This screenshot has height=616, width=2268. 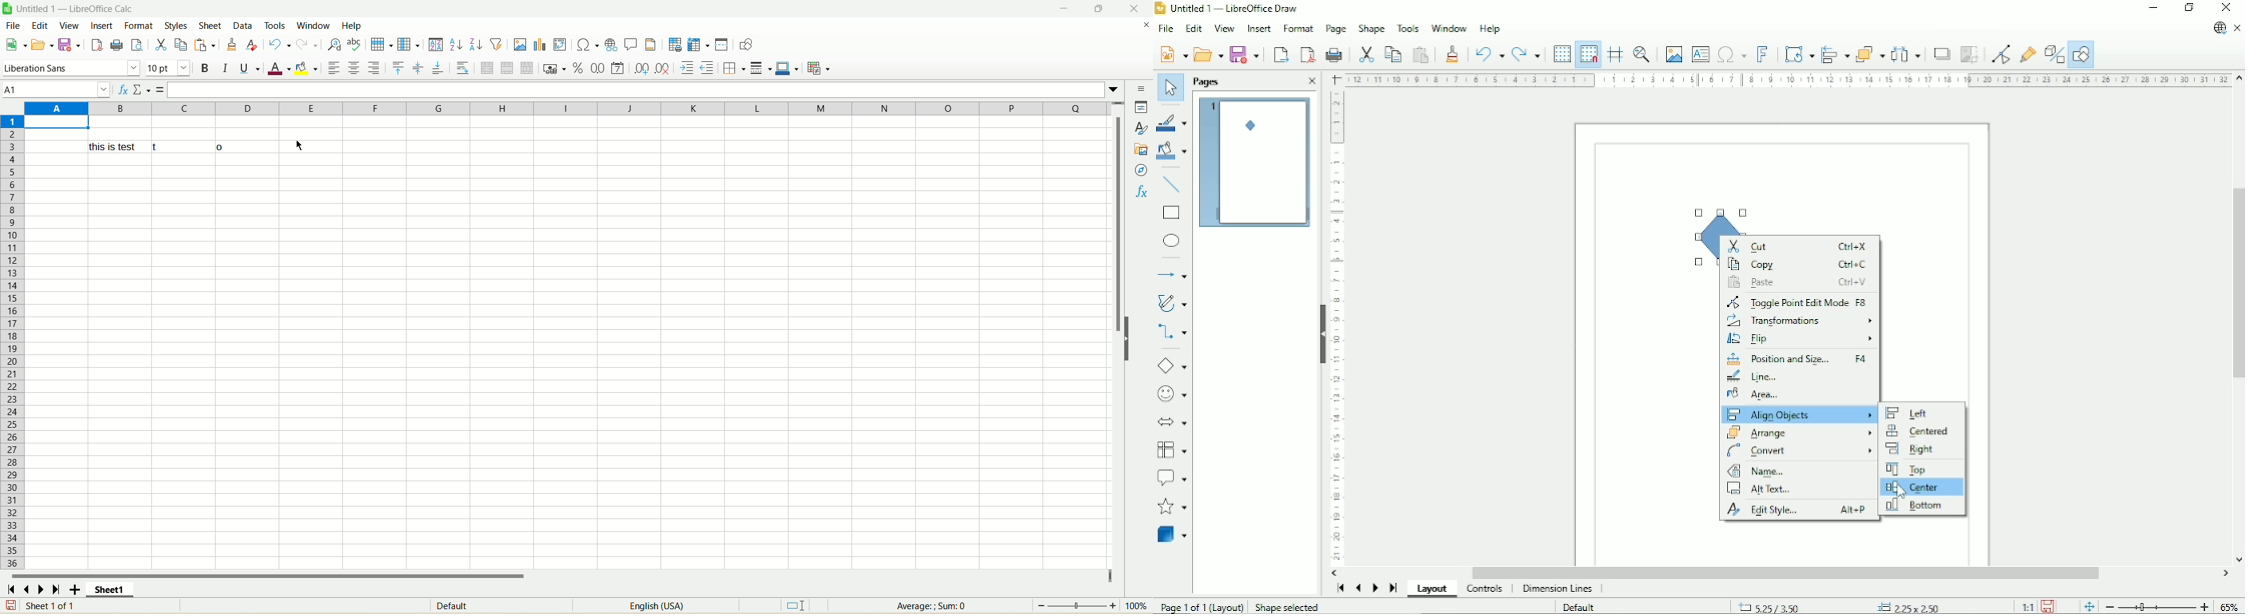 I want to click on Scroll to last page, so click(x=1394, y=587).